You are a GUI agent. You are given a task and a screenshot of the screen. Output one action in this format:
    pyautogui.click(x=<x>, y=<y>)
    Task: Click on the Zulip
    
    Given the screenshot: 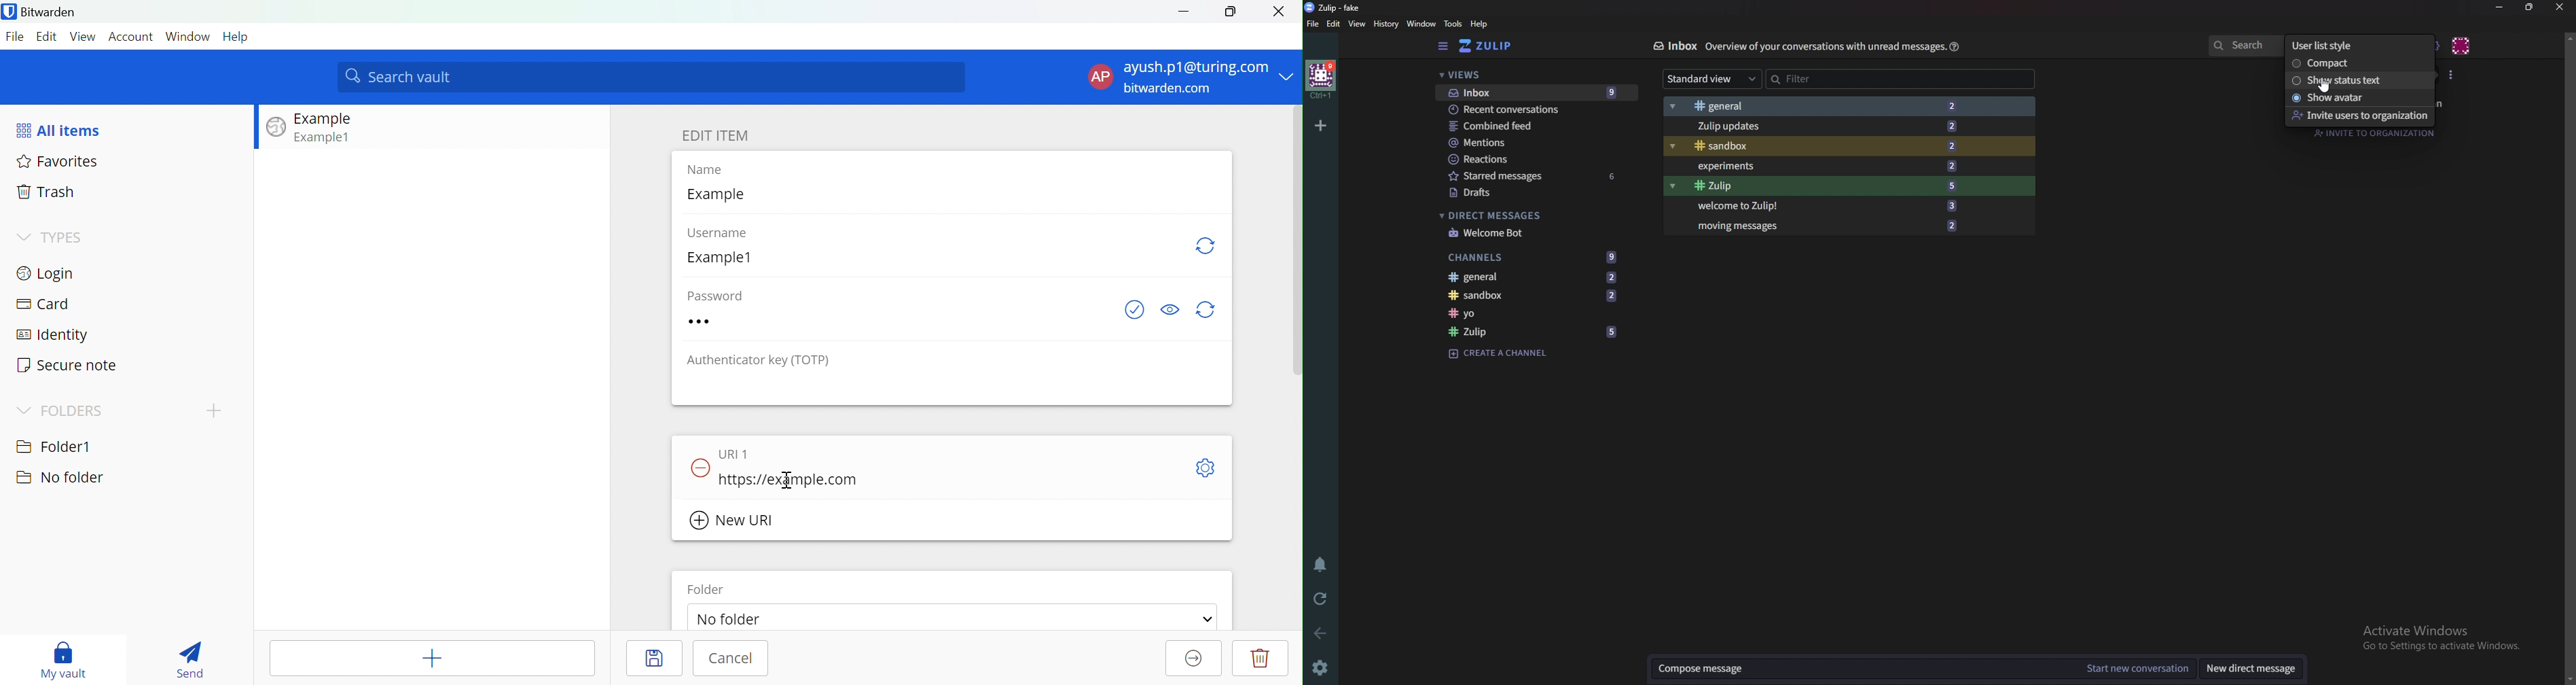 What is the action you would take?
    pyautogui.click(x=1495, y=46)
    